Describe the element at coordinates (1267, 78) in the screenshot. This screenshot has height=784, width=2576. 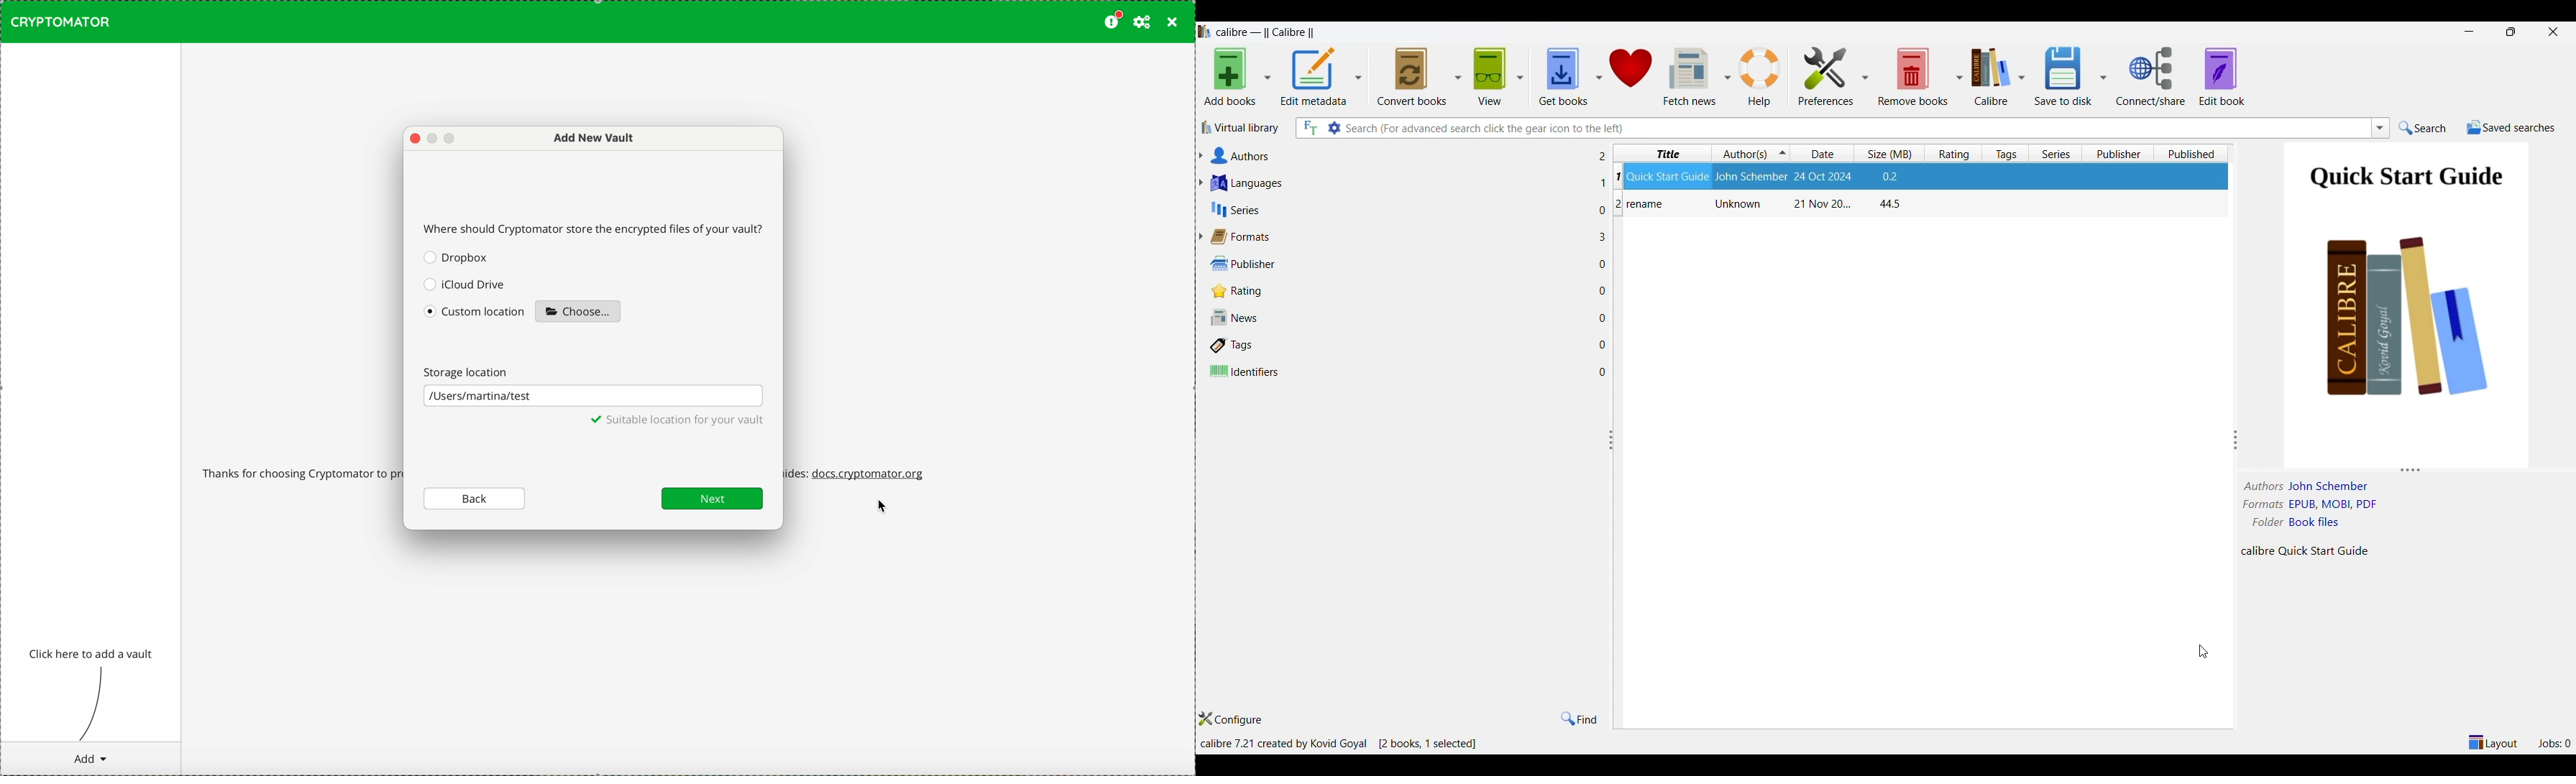
I see `Add book options` at that location.